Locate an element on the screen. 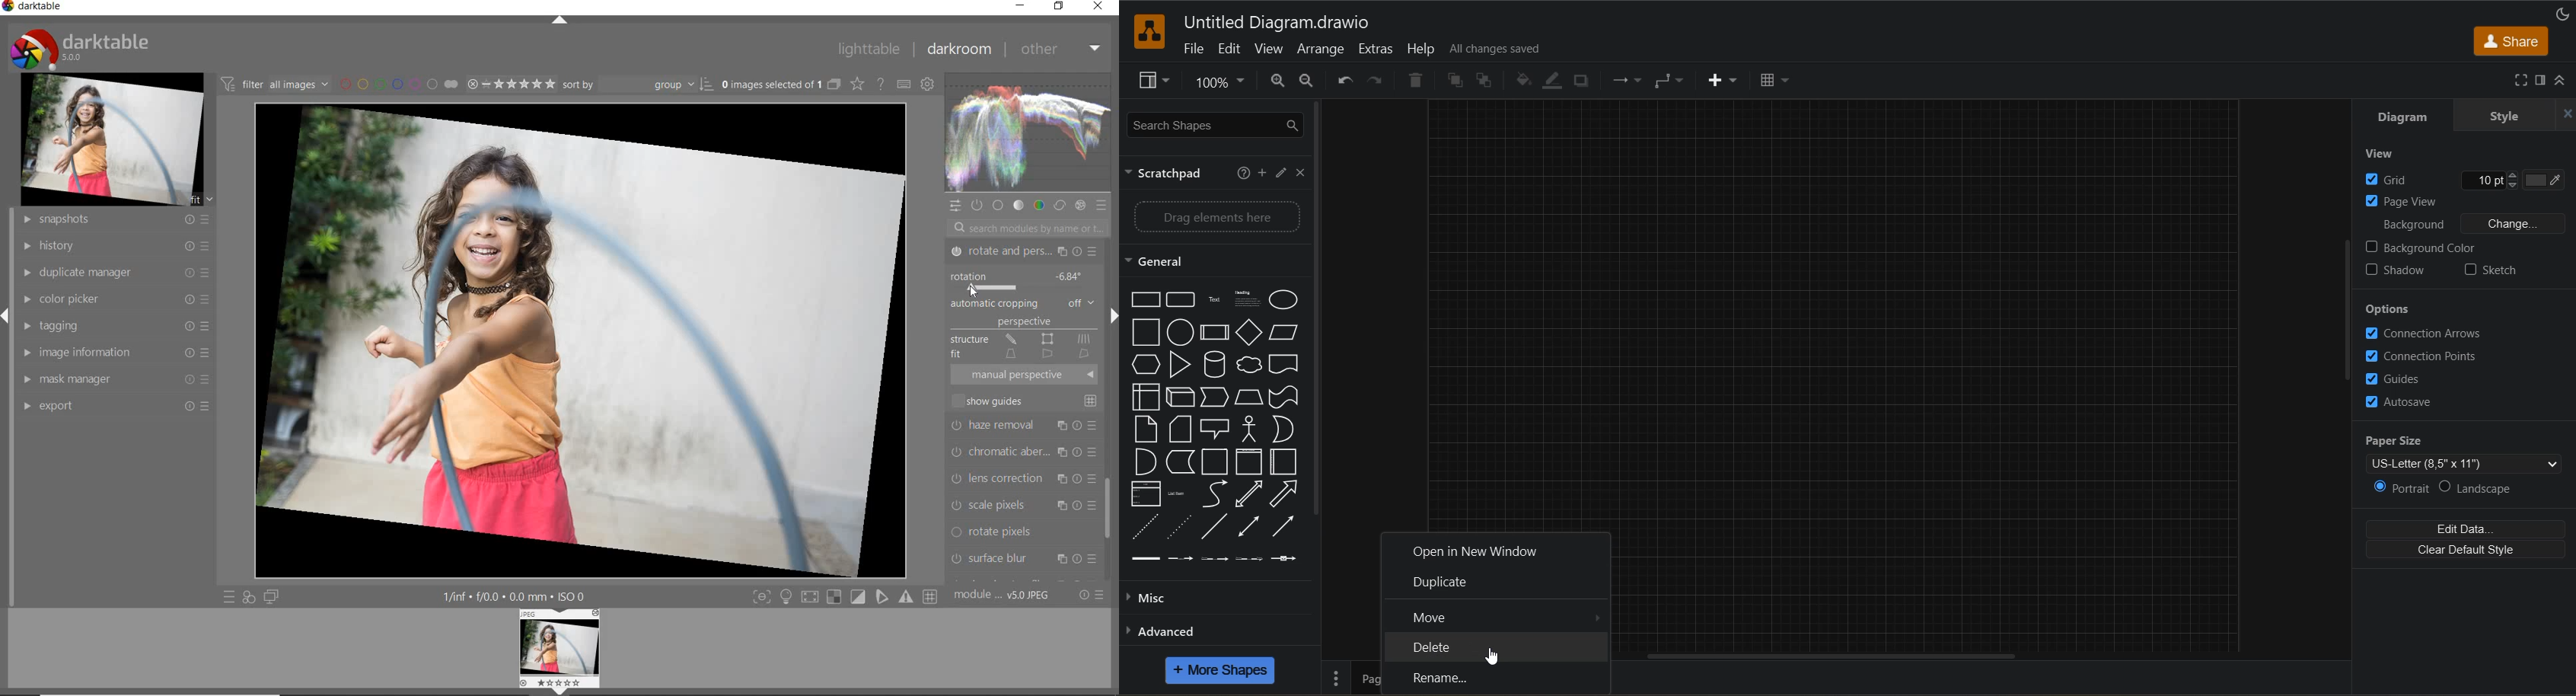  close is located at coordinates (1100, 6).